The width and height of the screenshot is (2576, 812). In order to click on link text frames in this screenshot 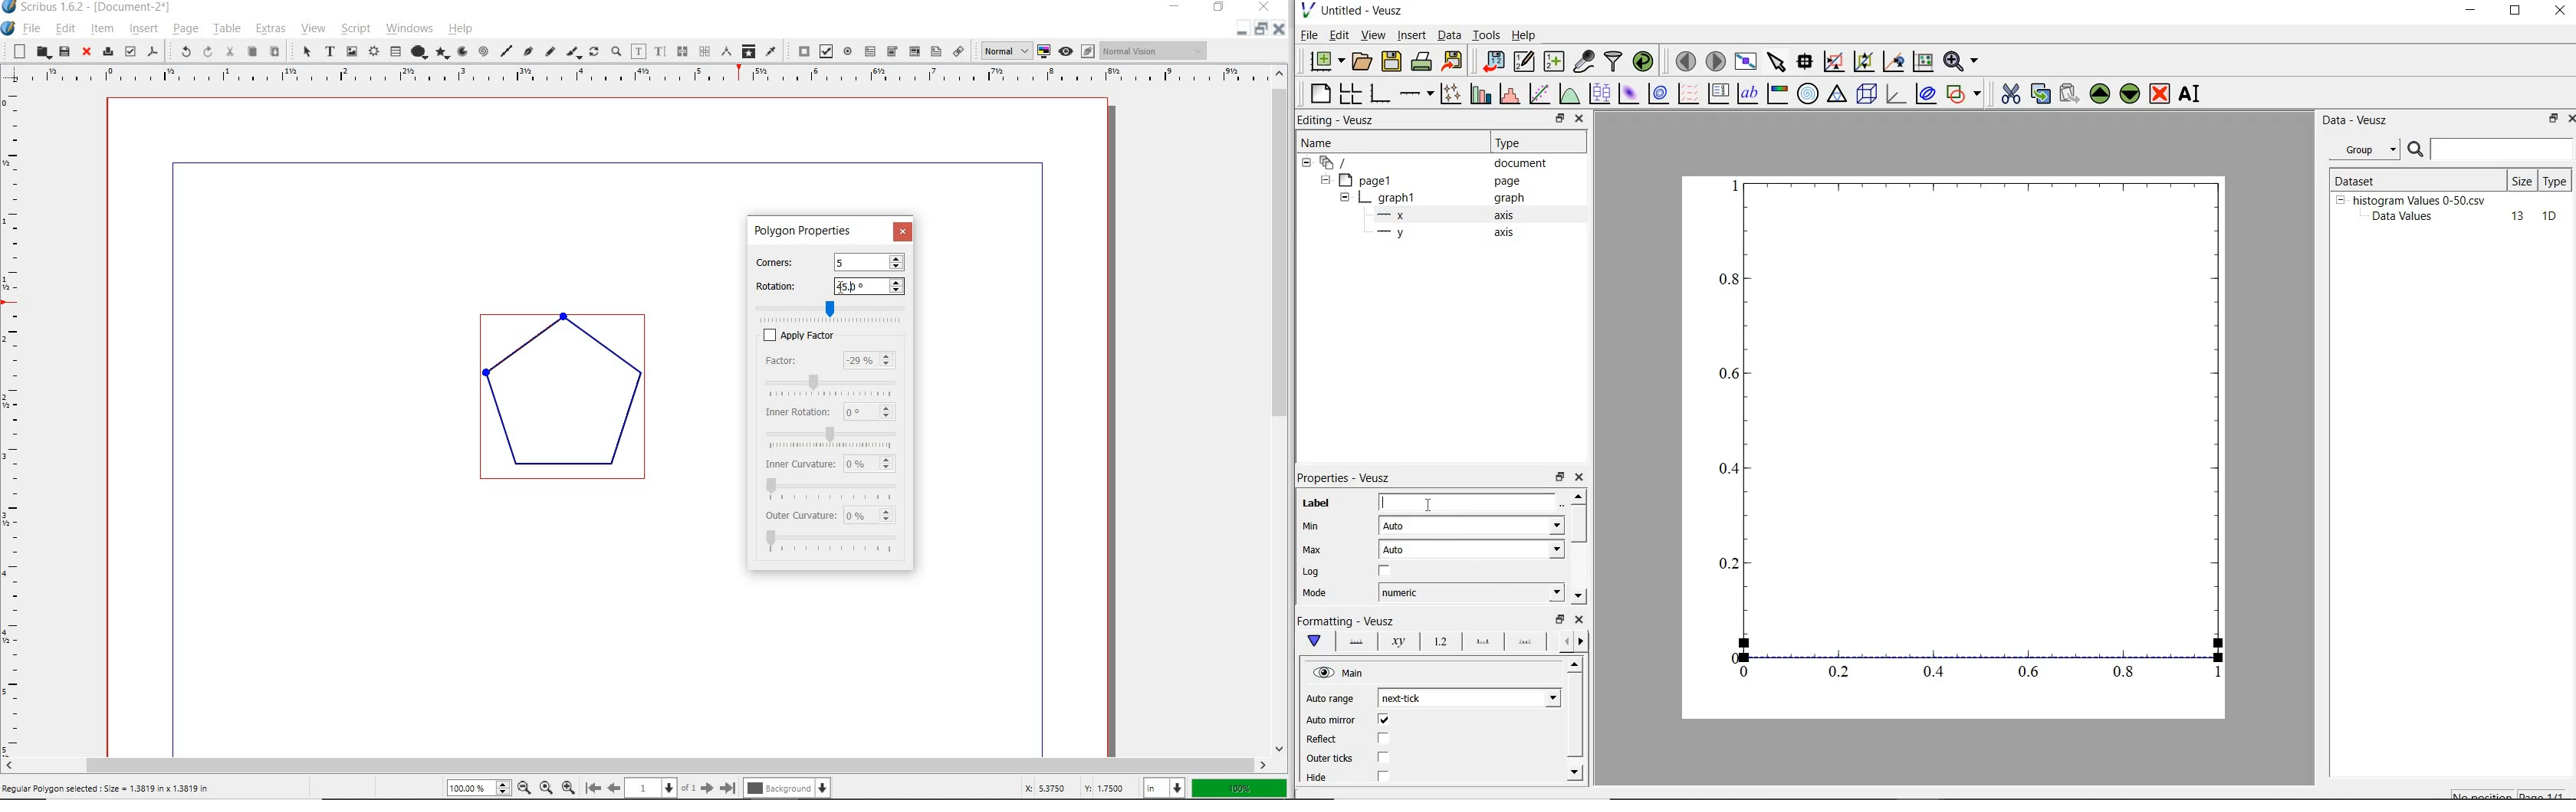, I will do `click(682, 51)`.